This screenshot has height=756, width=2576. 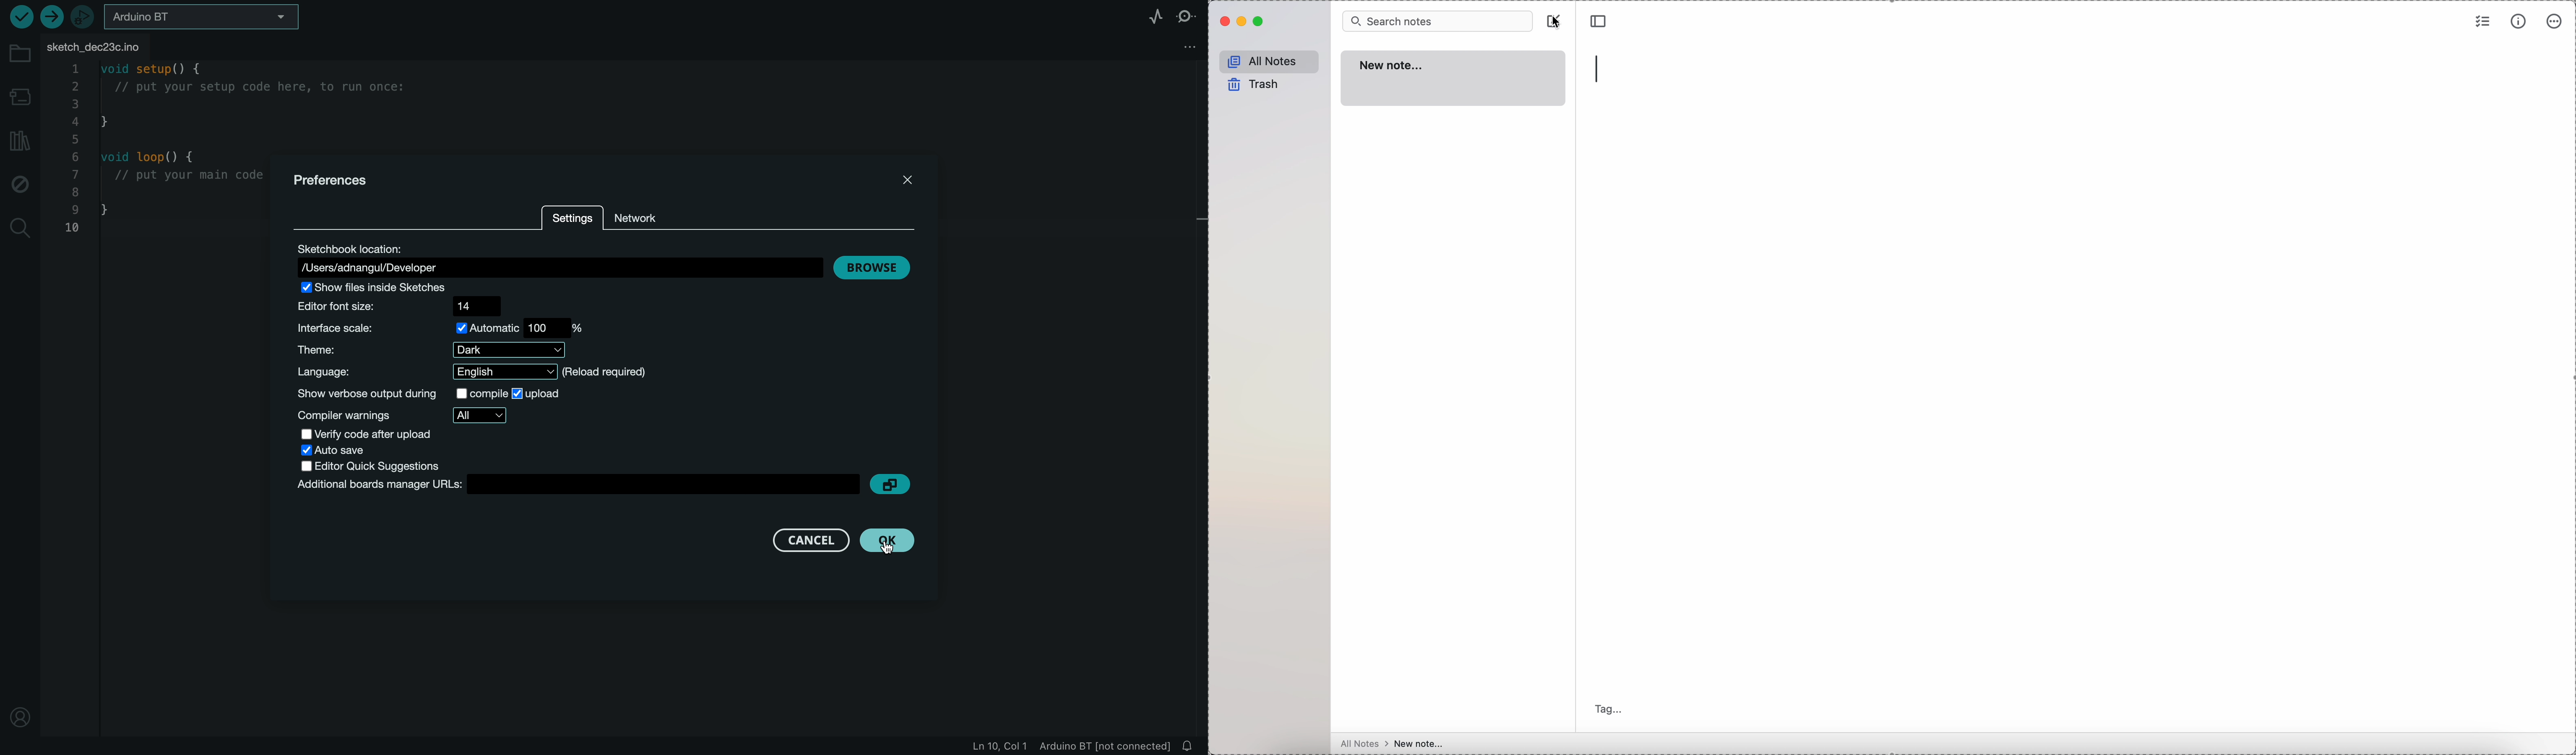 What do you see at coordinates (1260, 21) in the screenshot?
I see `maximize` at bounding box center [1260, 21].